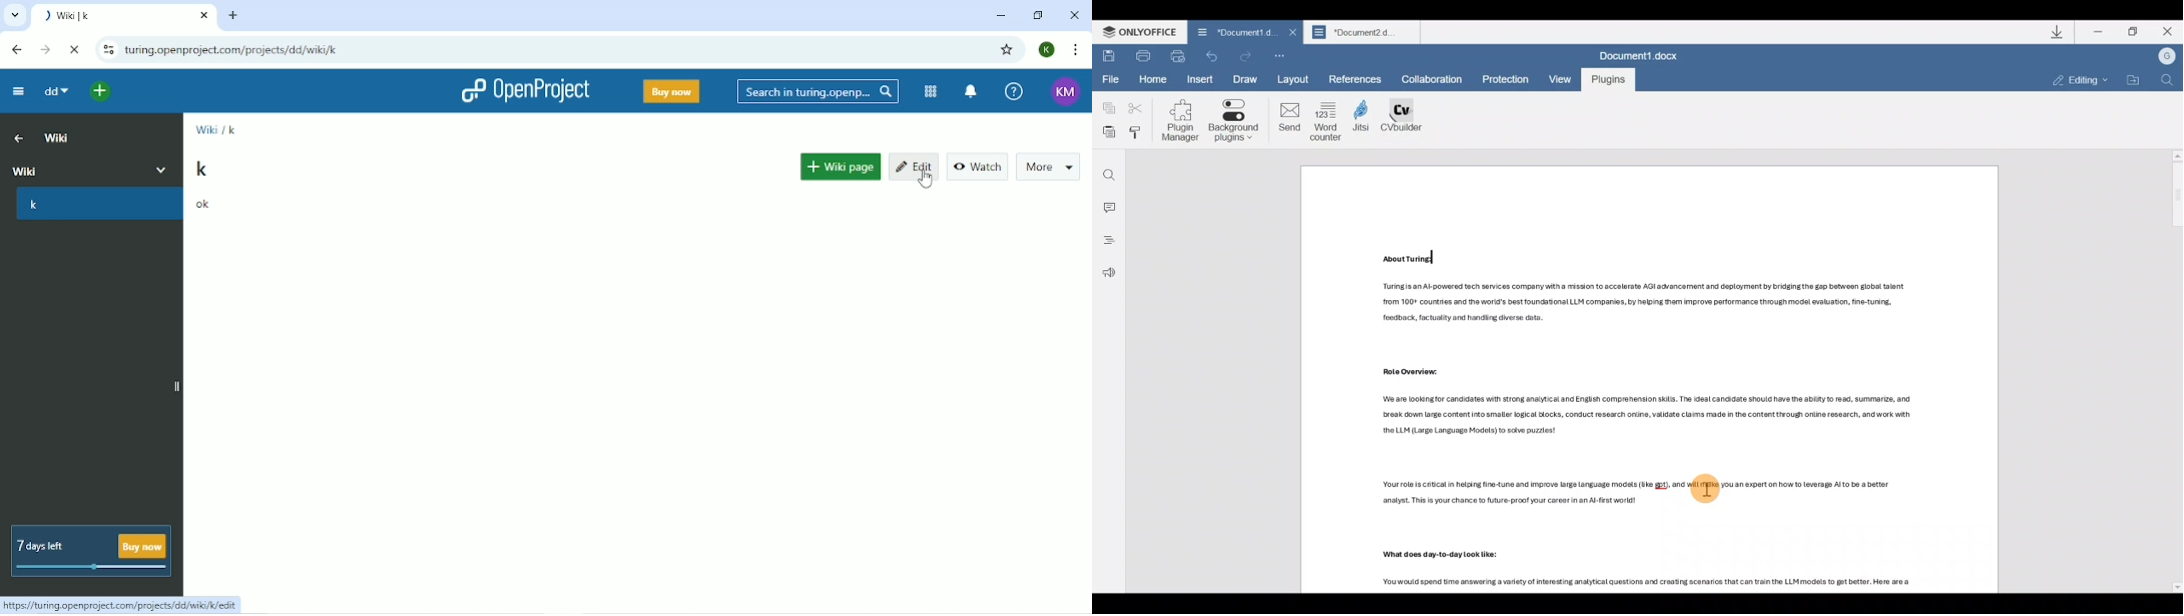 This screenshot has height=616, width=2184. I want to click on , so click(1647, 495).